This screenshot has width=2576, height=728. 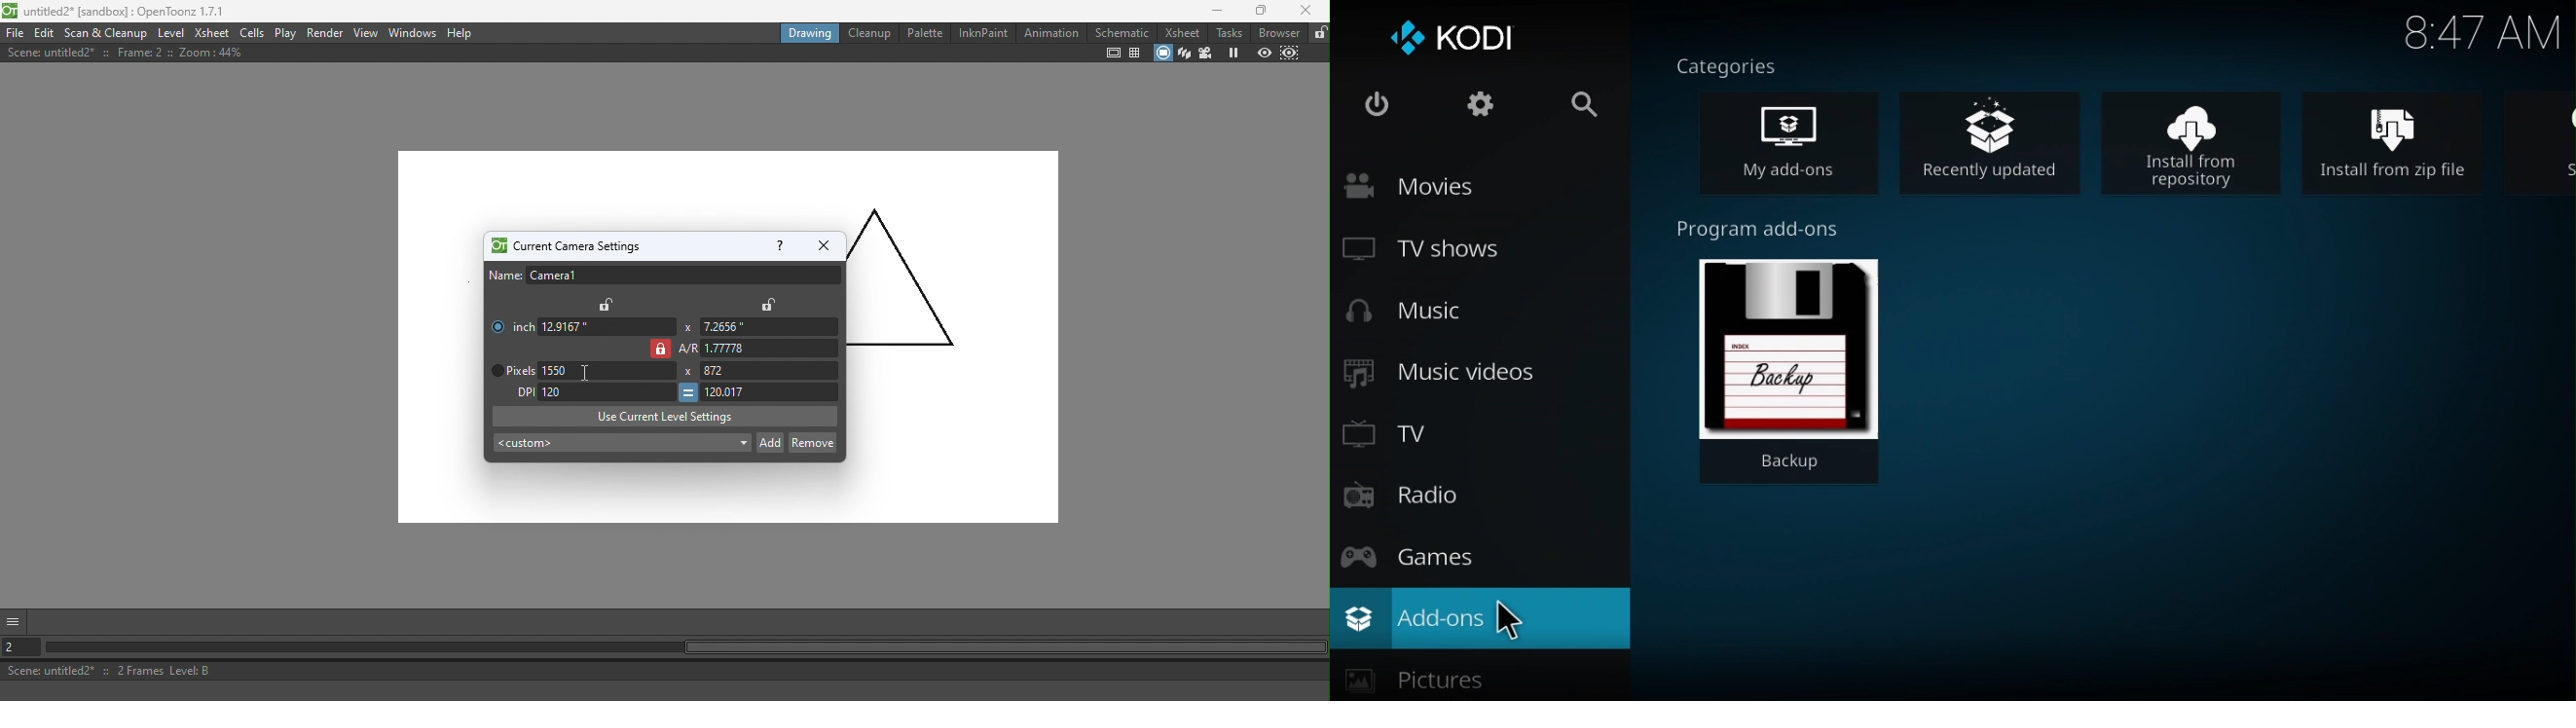 What do you see at coordinates (1210, 11) in the screenshot?
I see `Minimize` at bounding box center [1210, 11].